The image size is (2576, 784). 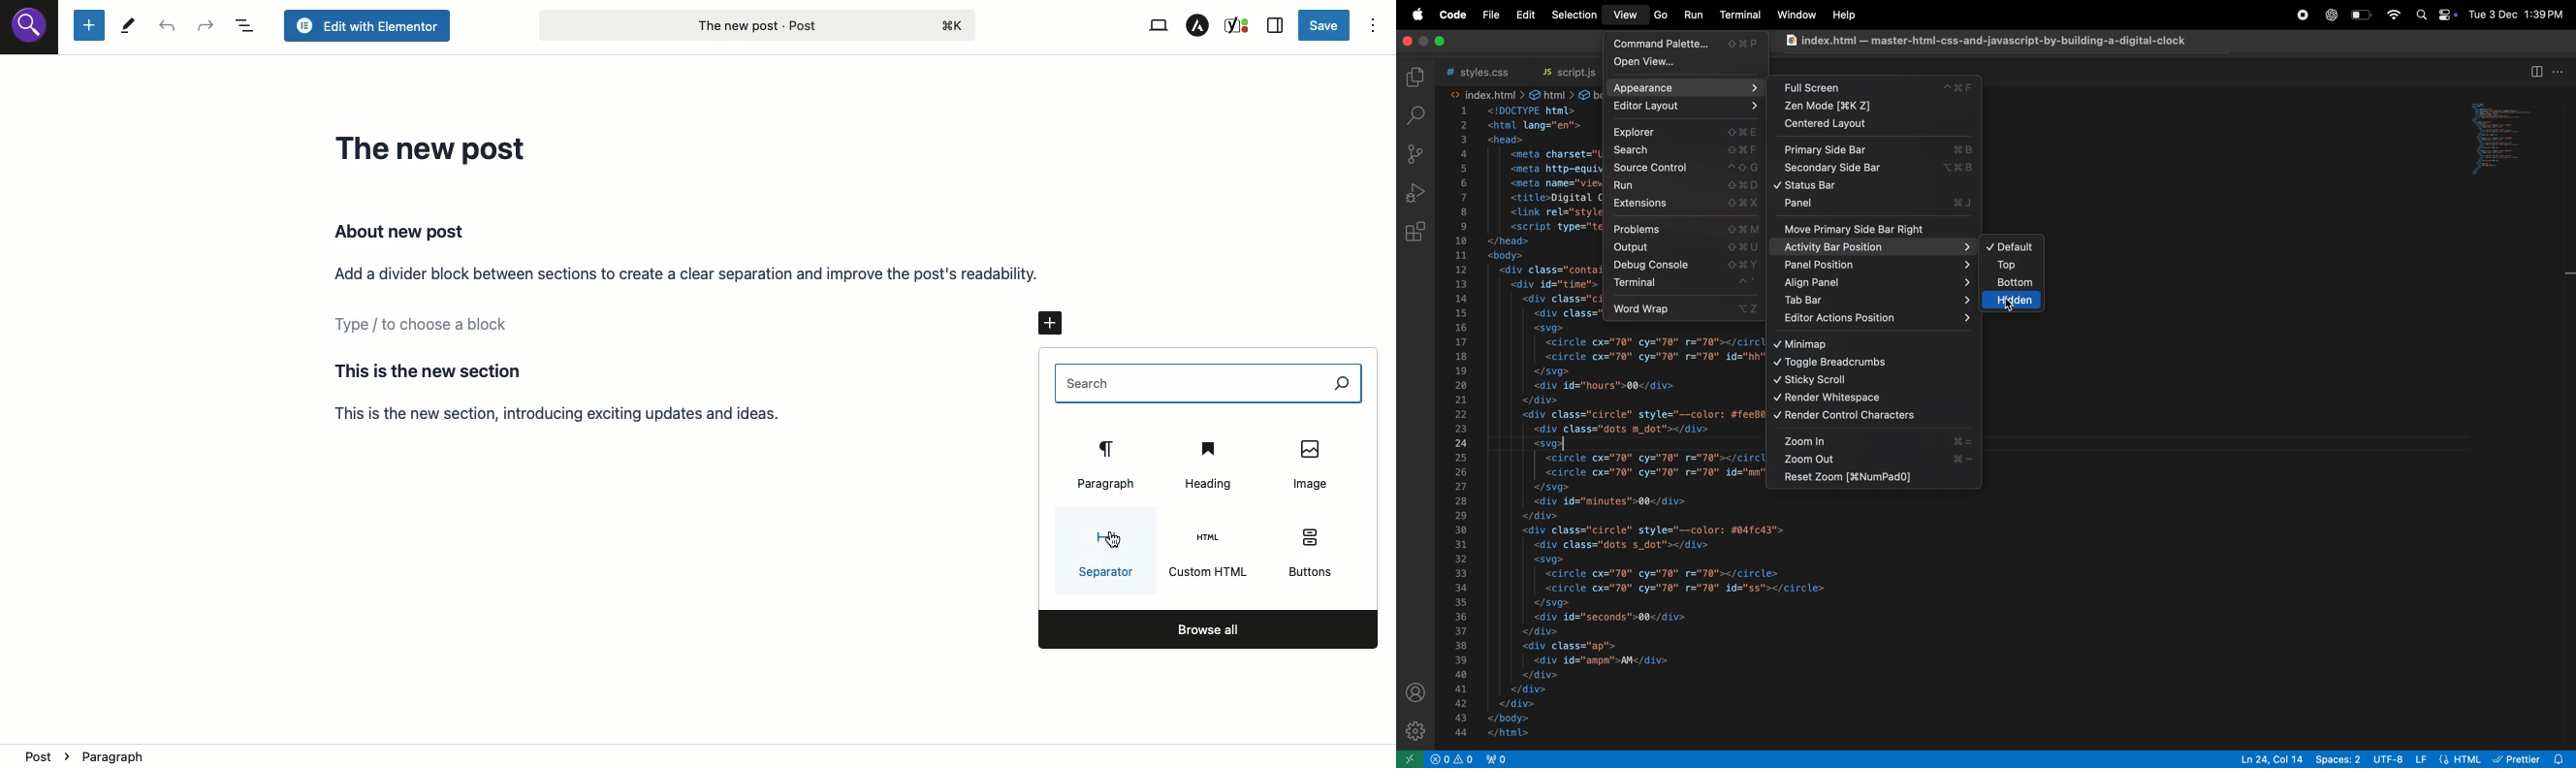 What do you see at coordinates (1878, 204) in the screenshot?
I see `panek` at bounding box center [1878, 204].